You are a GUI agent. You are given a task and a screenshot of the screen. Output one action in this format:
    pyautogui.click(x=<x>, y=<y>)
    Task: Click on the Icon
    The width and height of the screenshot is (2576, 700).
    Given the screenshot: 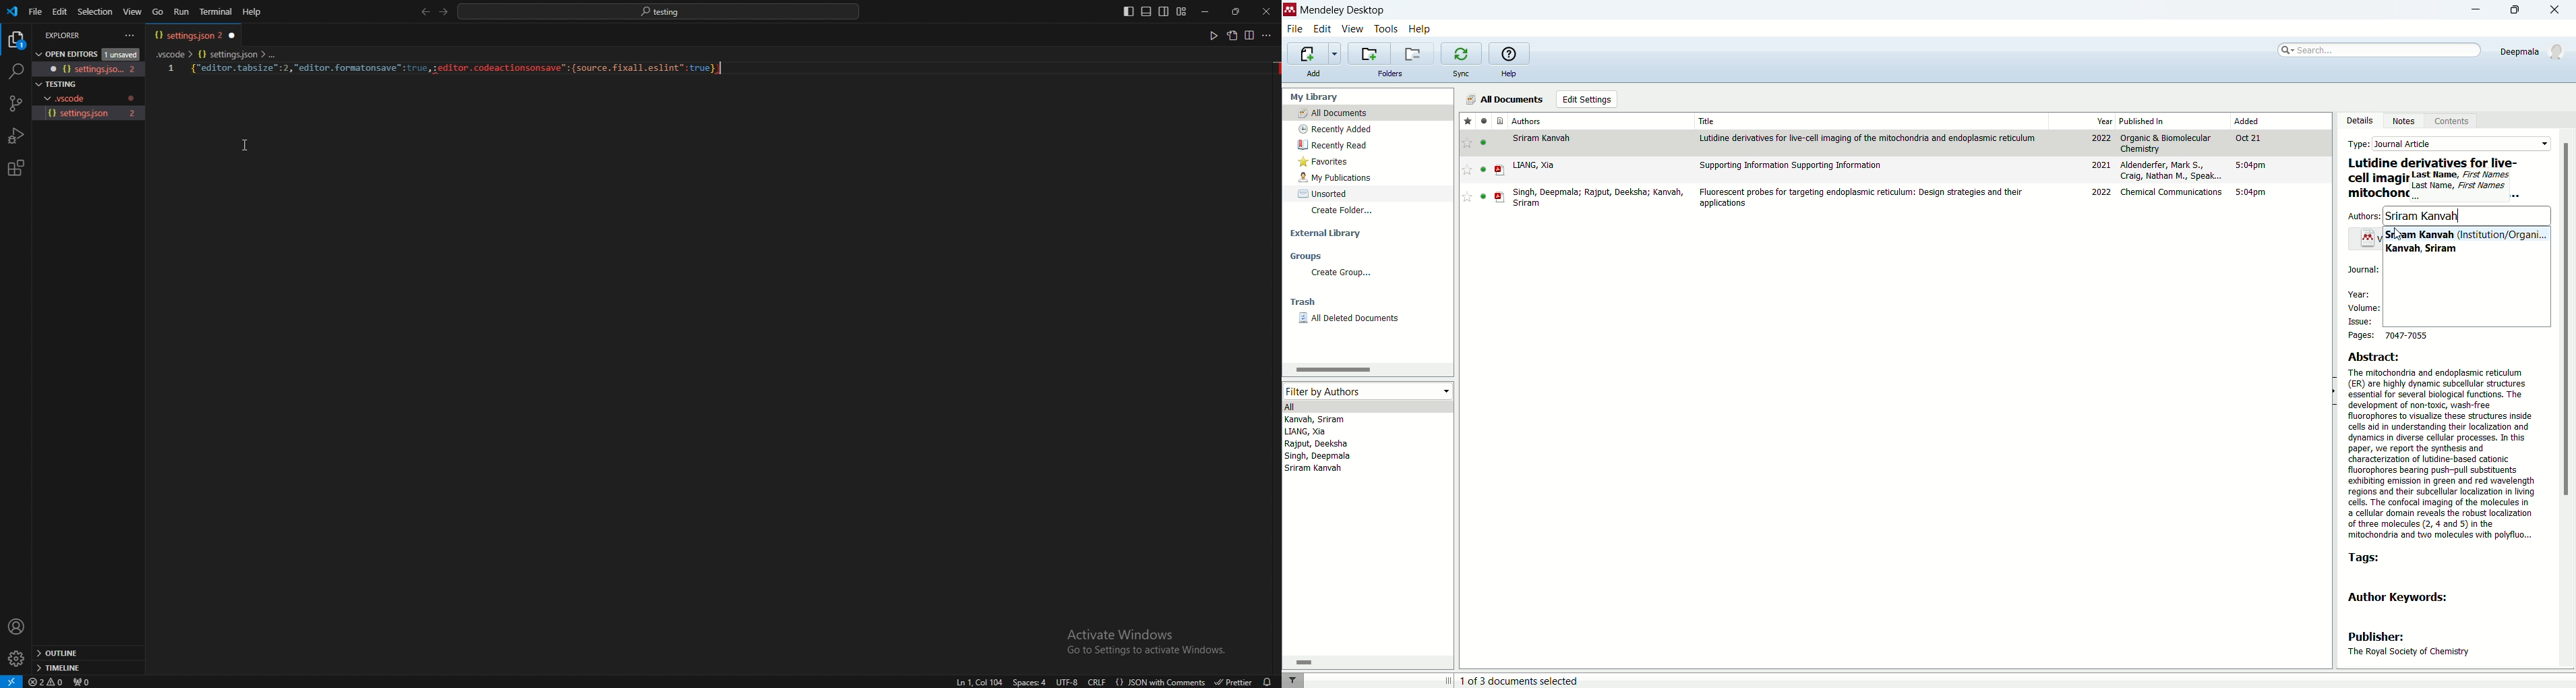 What is the action you would take?
    pyautogui.click(x=2367, y=237)
    